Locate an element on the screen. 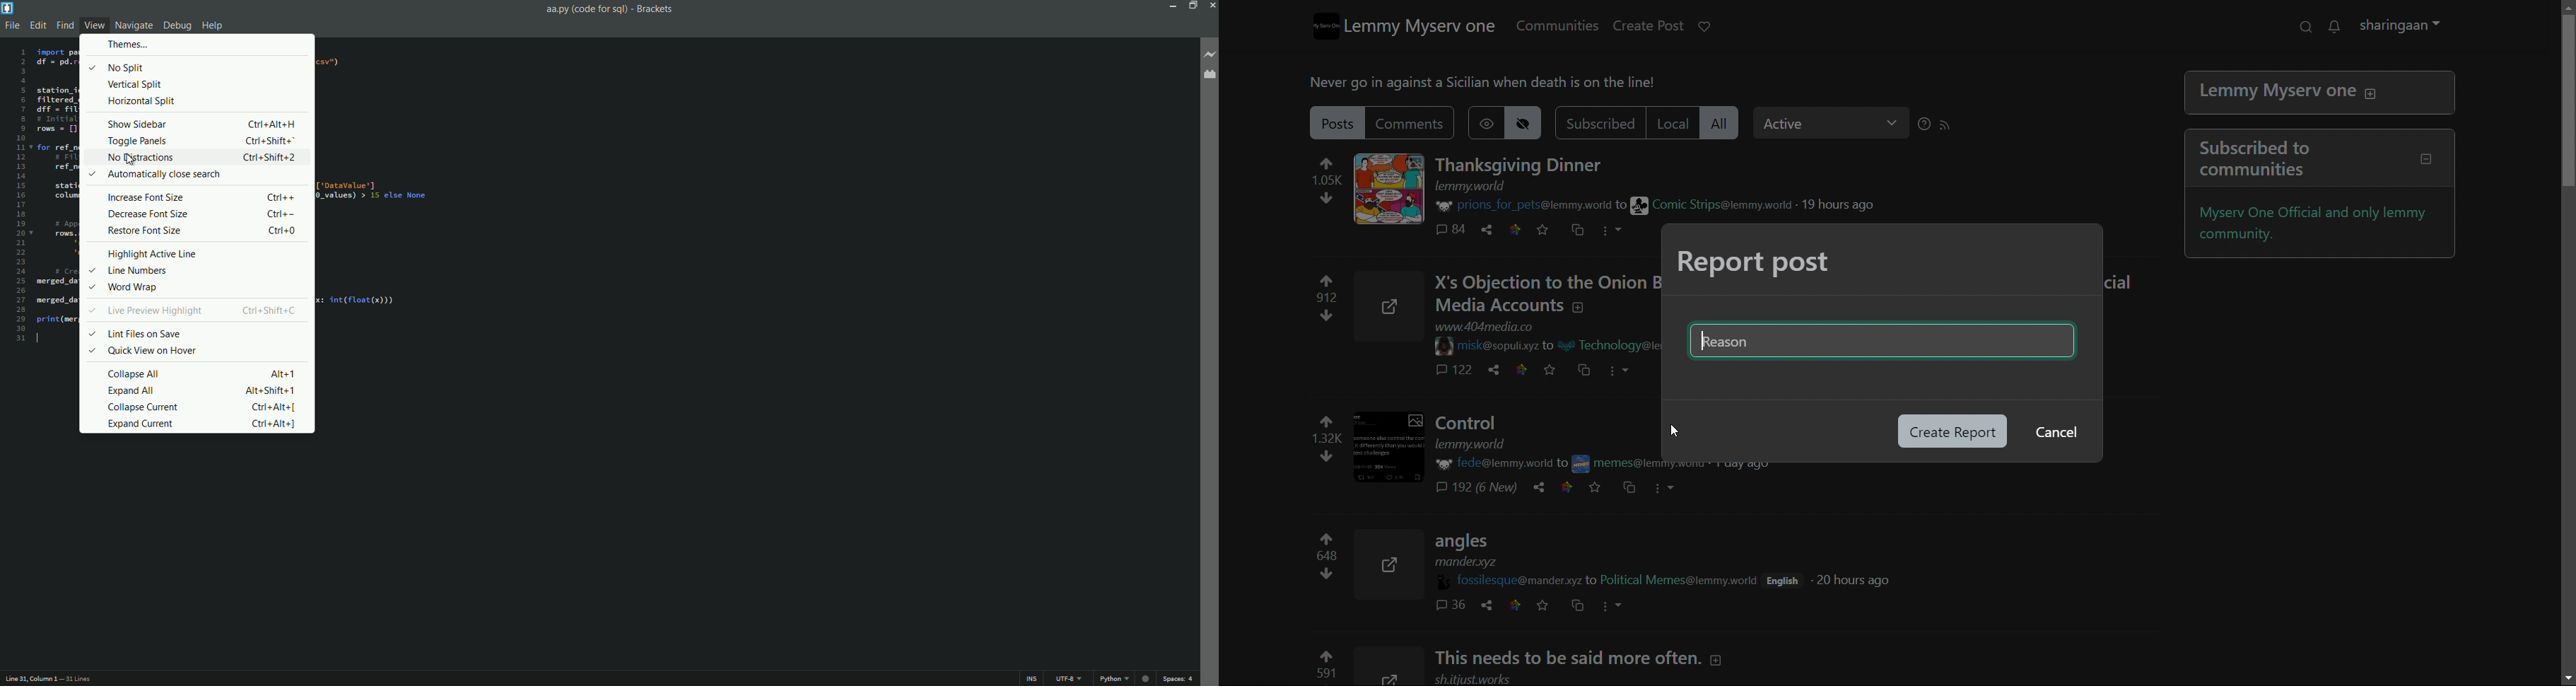 The height and width of the screenshot is (700, 2576). expand current Ctrl + Alt + ] is located at coordinates (203, 423).